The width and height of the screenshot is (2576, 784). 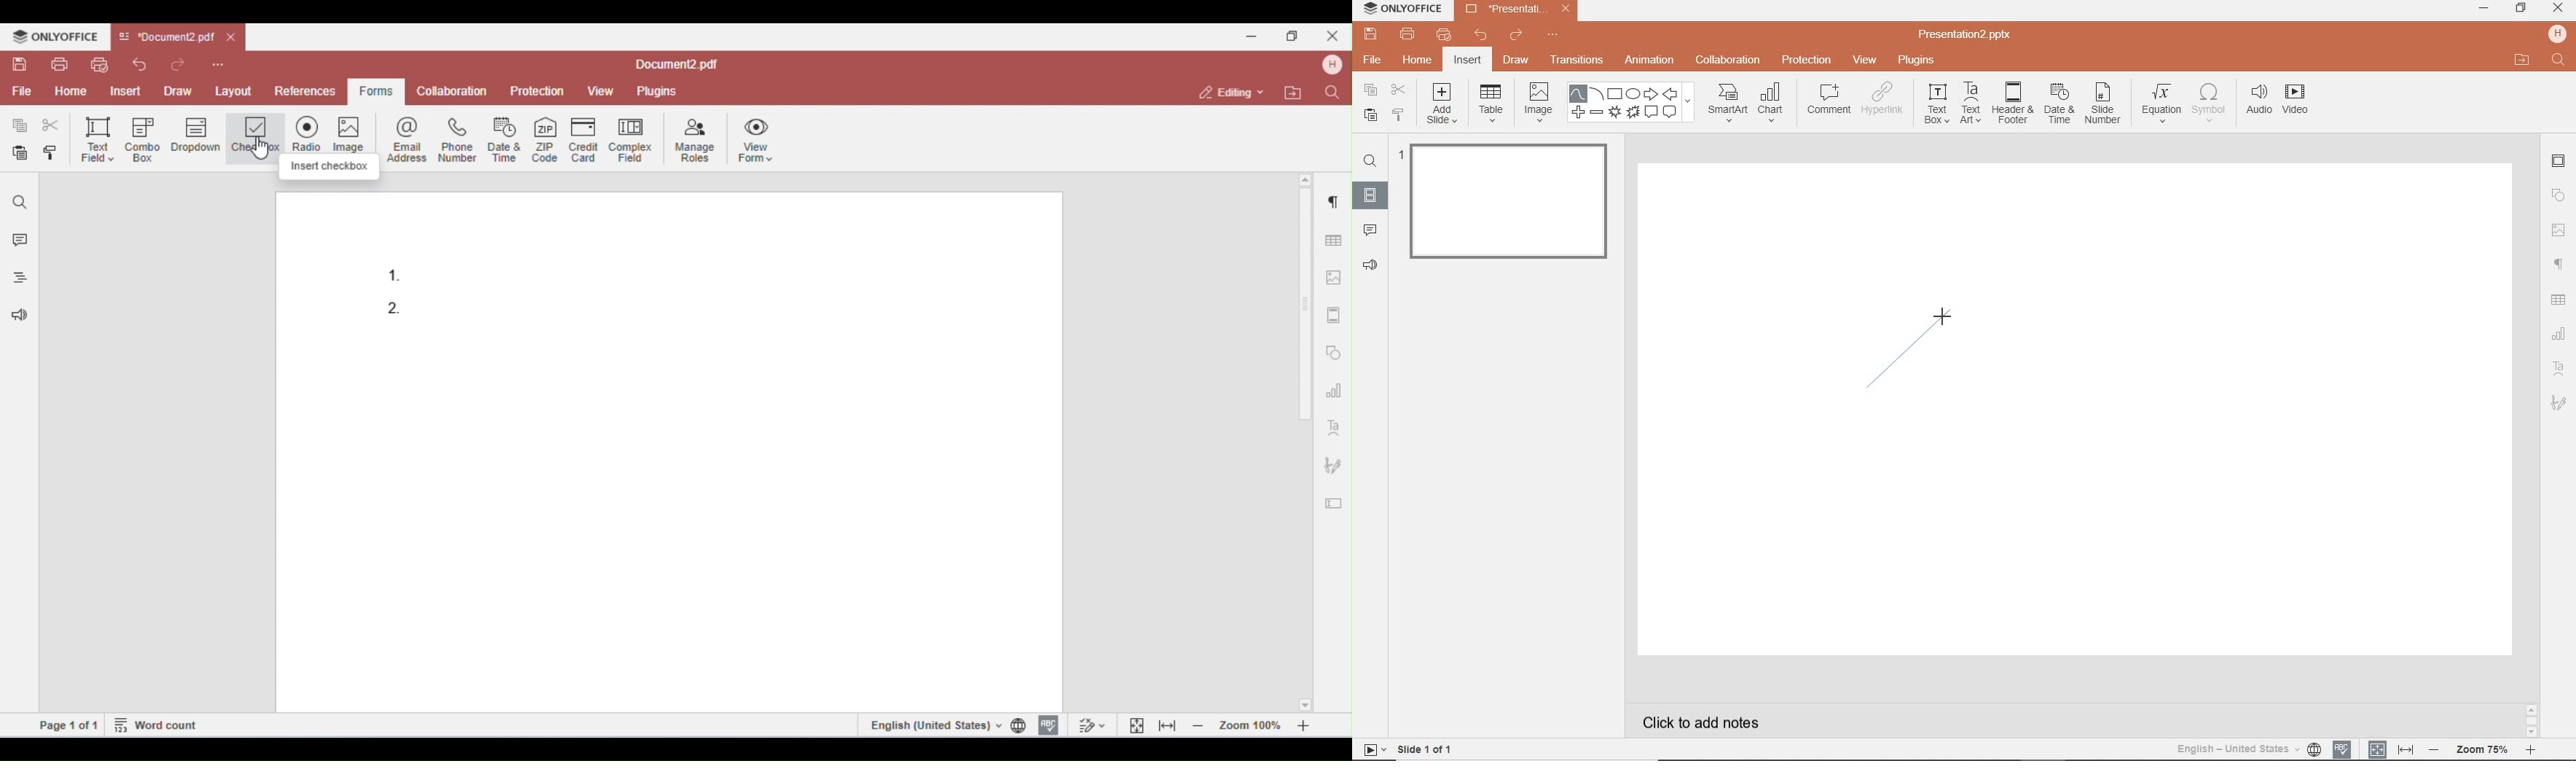 I want to click on HEADER & FOOTER, so click(x=2011, y=104).